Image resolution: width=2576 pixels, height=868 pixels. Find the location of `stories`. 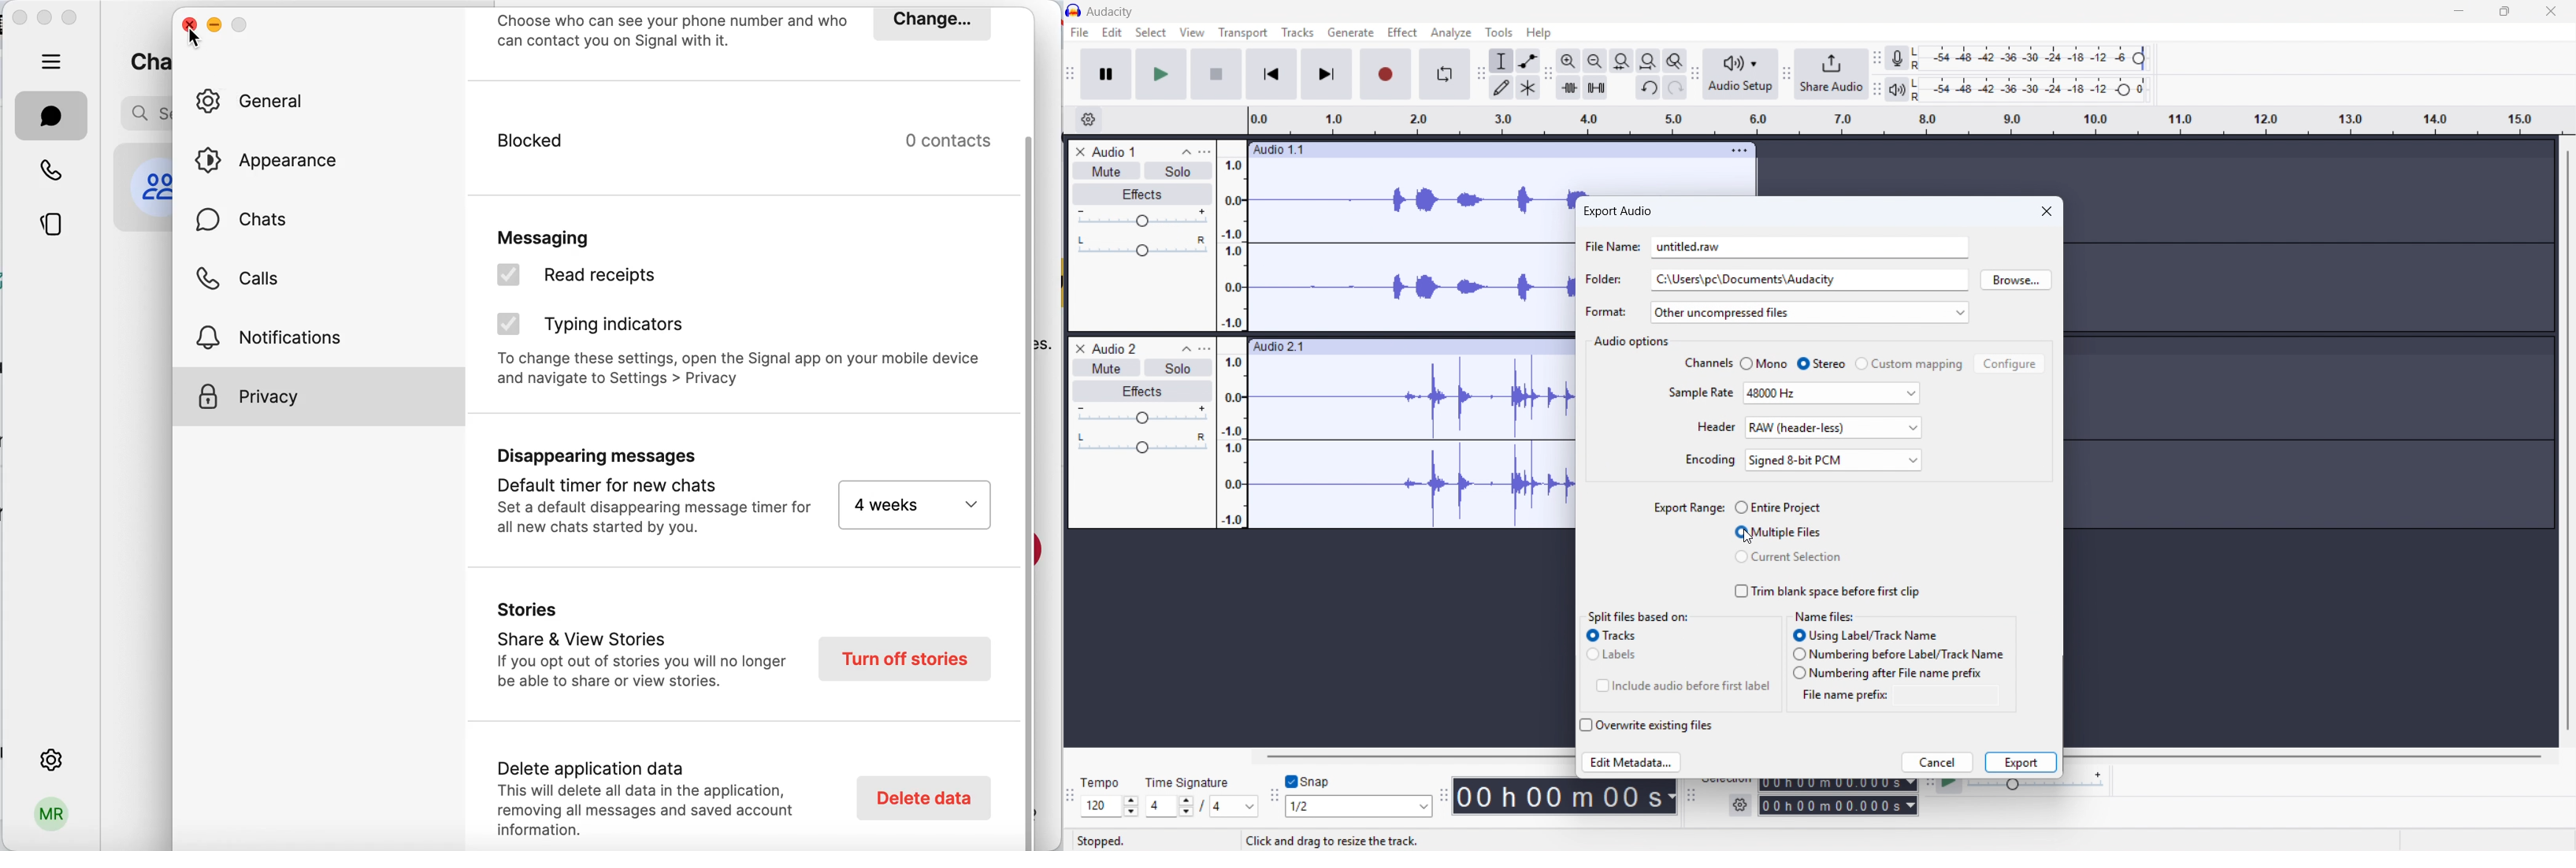

stories is located at coordinates (53, 227).